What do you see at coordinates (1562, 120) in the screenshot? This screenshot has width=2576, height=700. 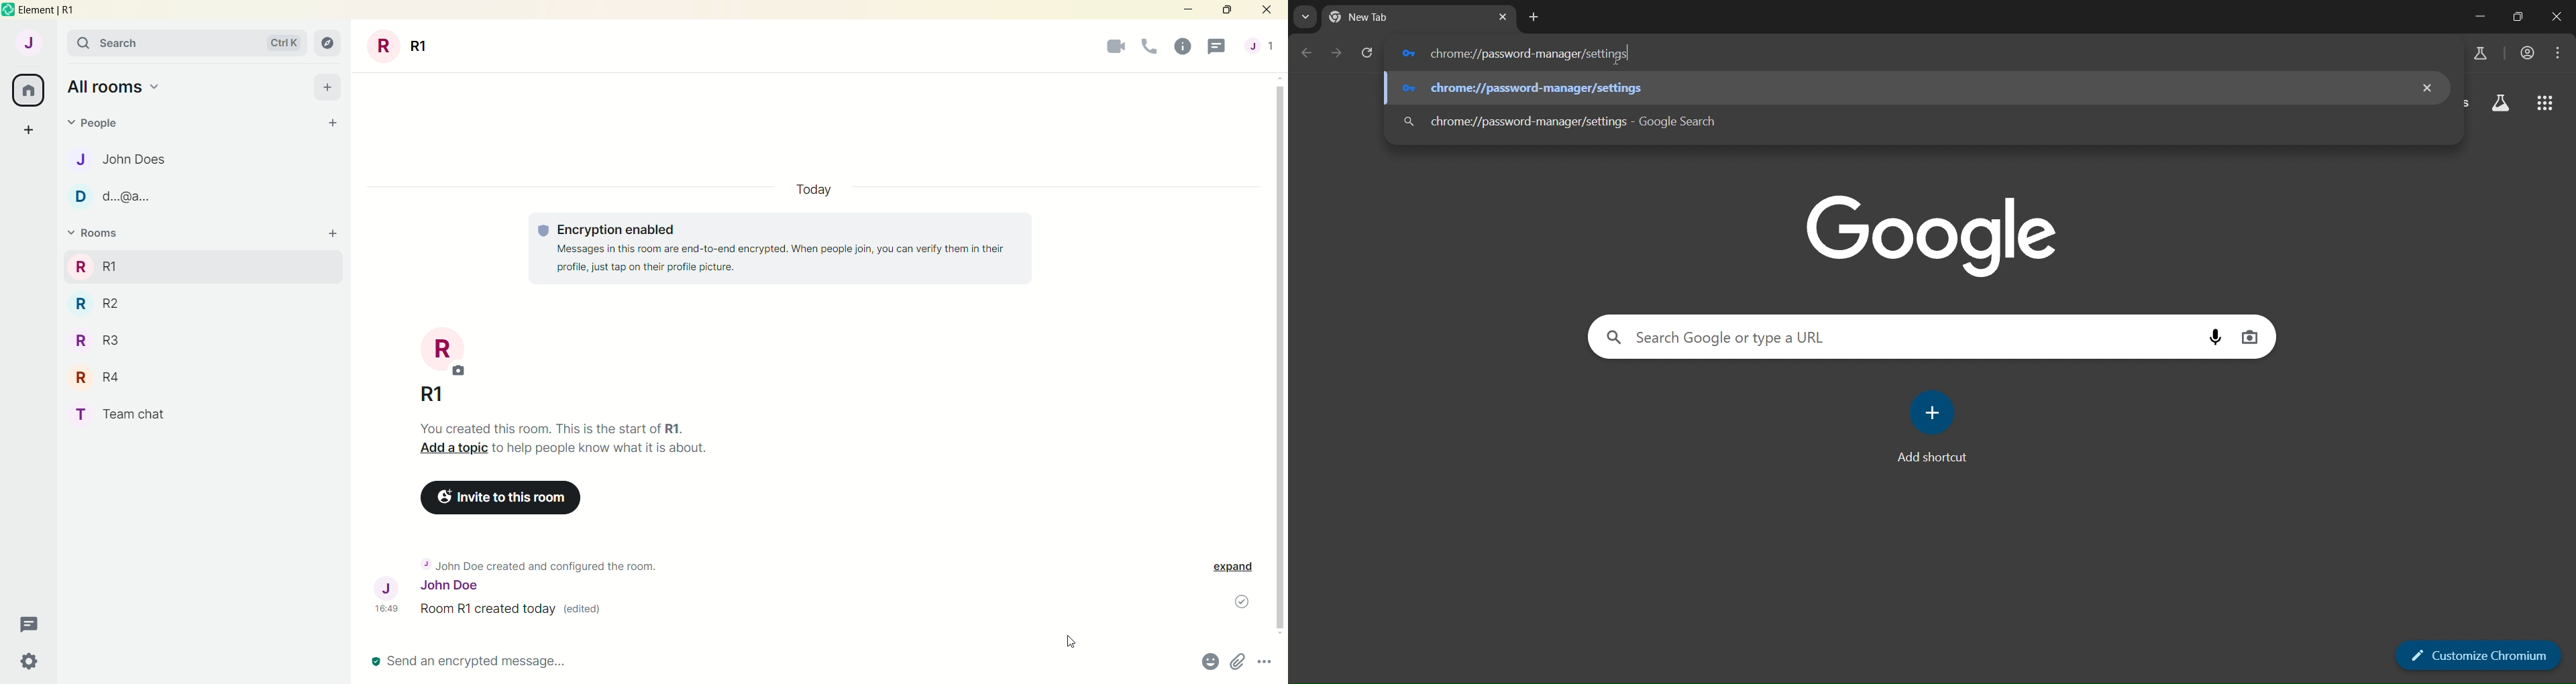 I see `chrome://password-manager/settings - Google Search` at bounding box center [1562, 120].